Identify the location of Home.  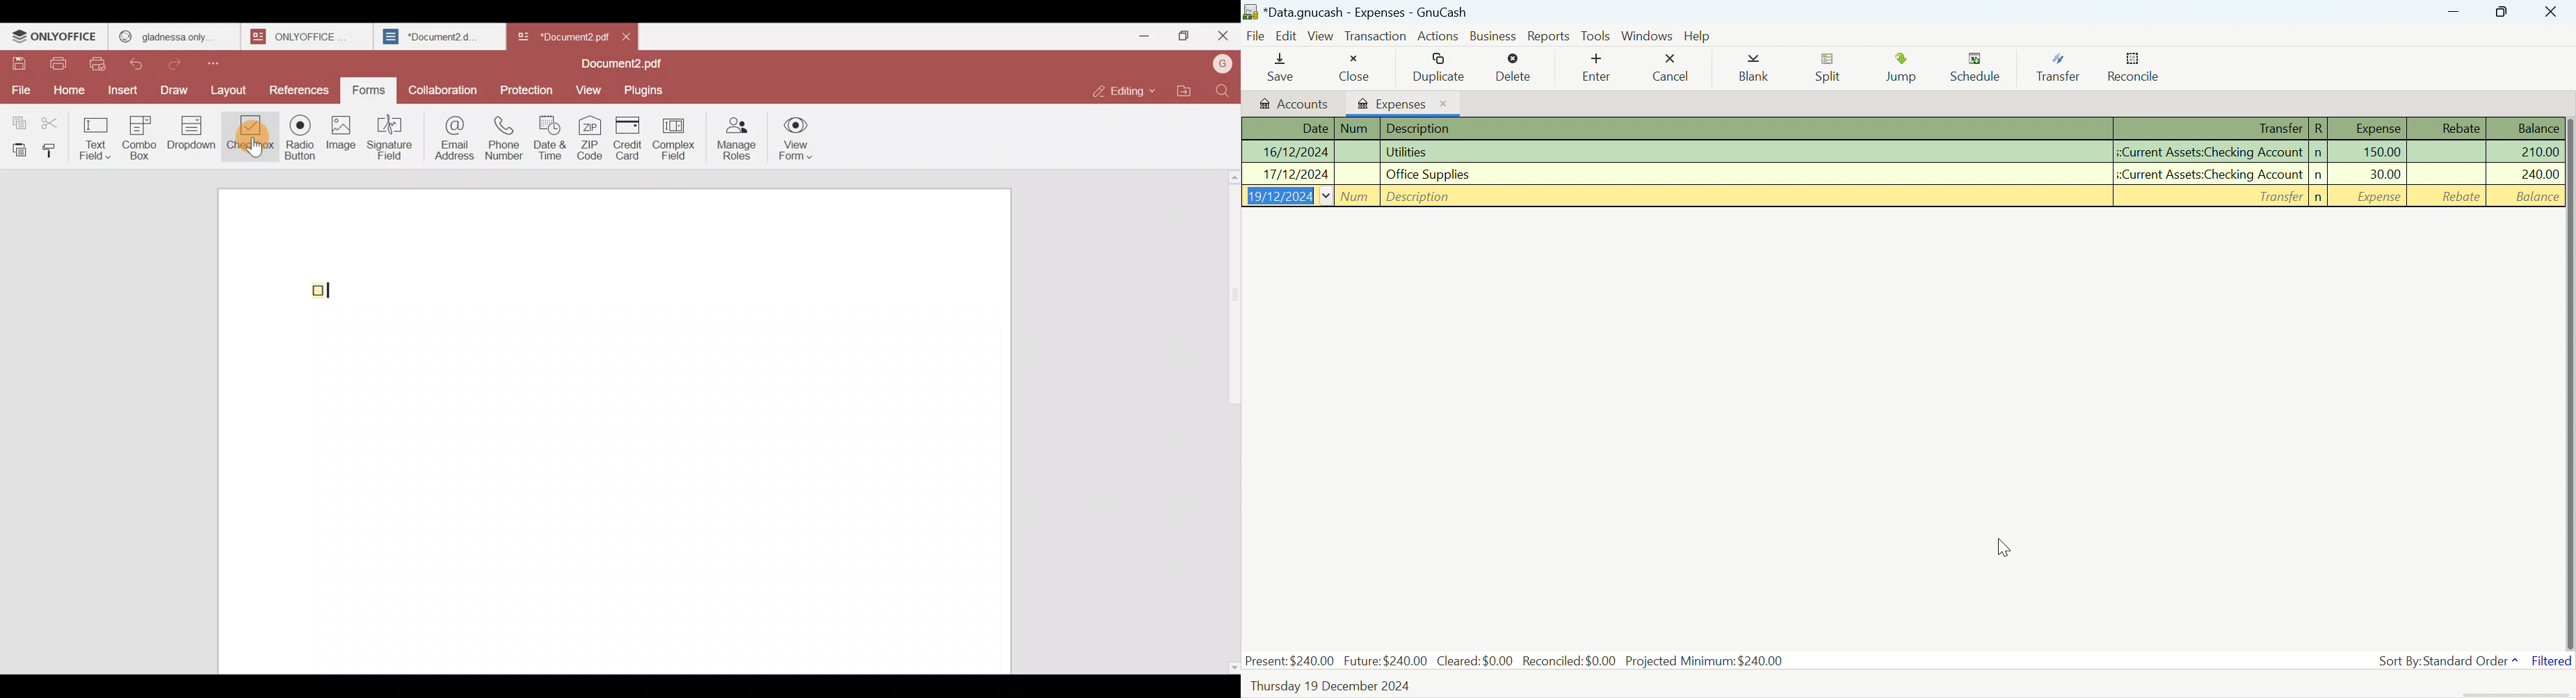
(67, 90).